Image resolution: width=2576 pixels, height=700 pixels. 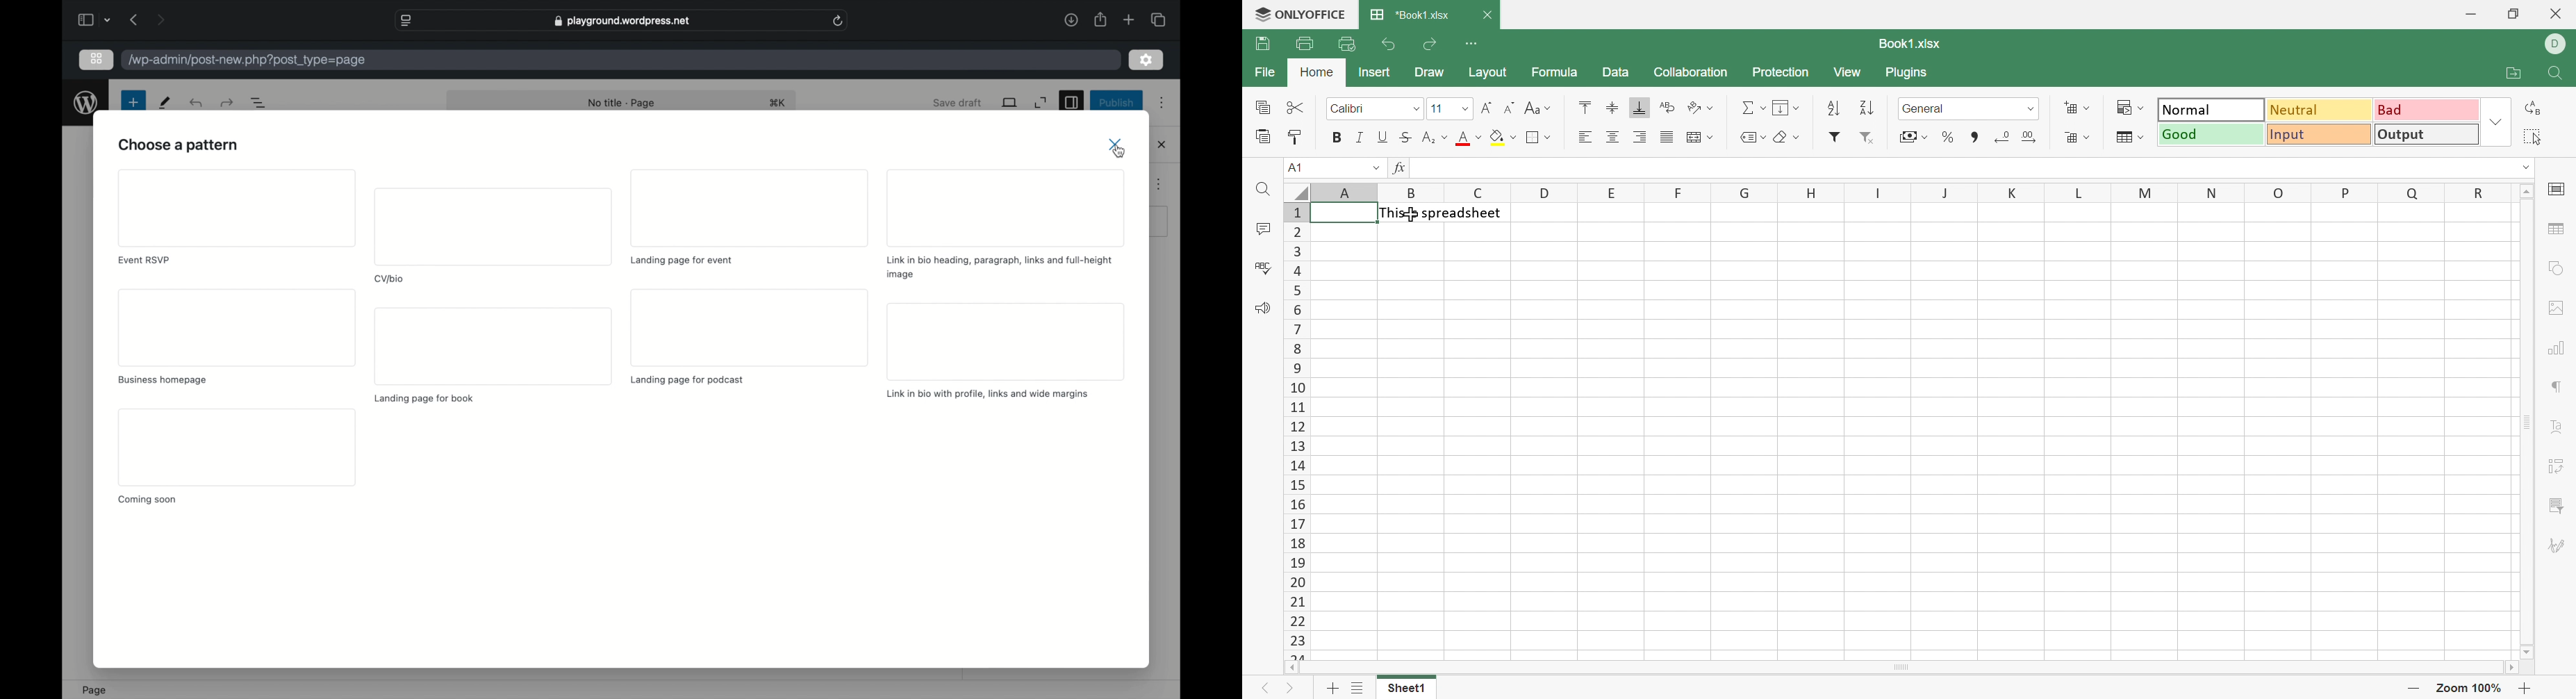 What do you see at coordinates (260, 104) in the screenshot?
I see `document overview` at bounding box center [260, 104].